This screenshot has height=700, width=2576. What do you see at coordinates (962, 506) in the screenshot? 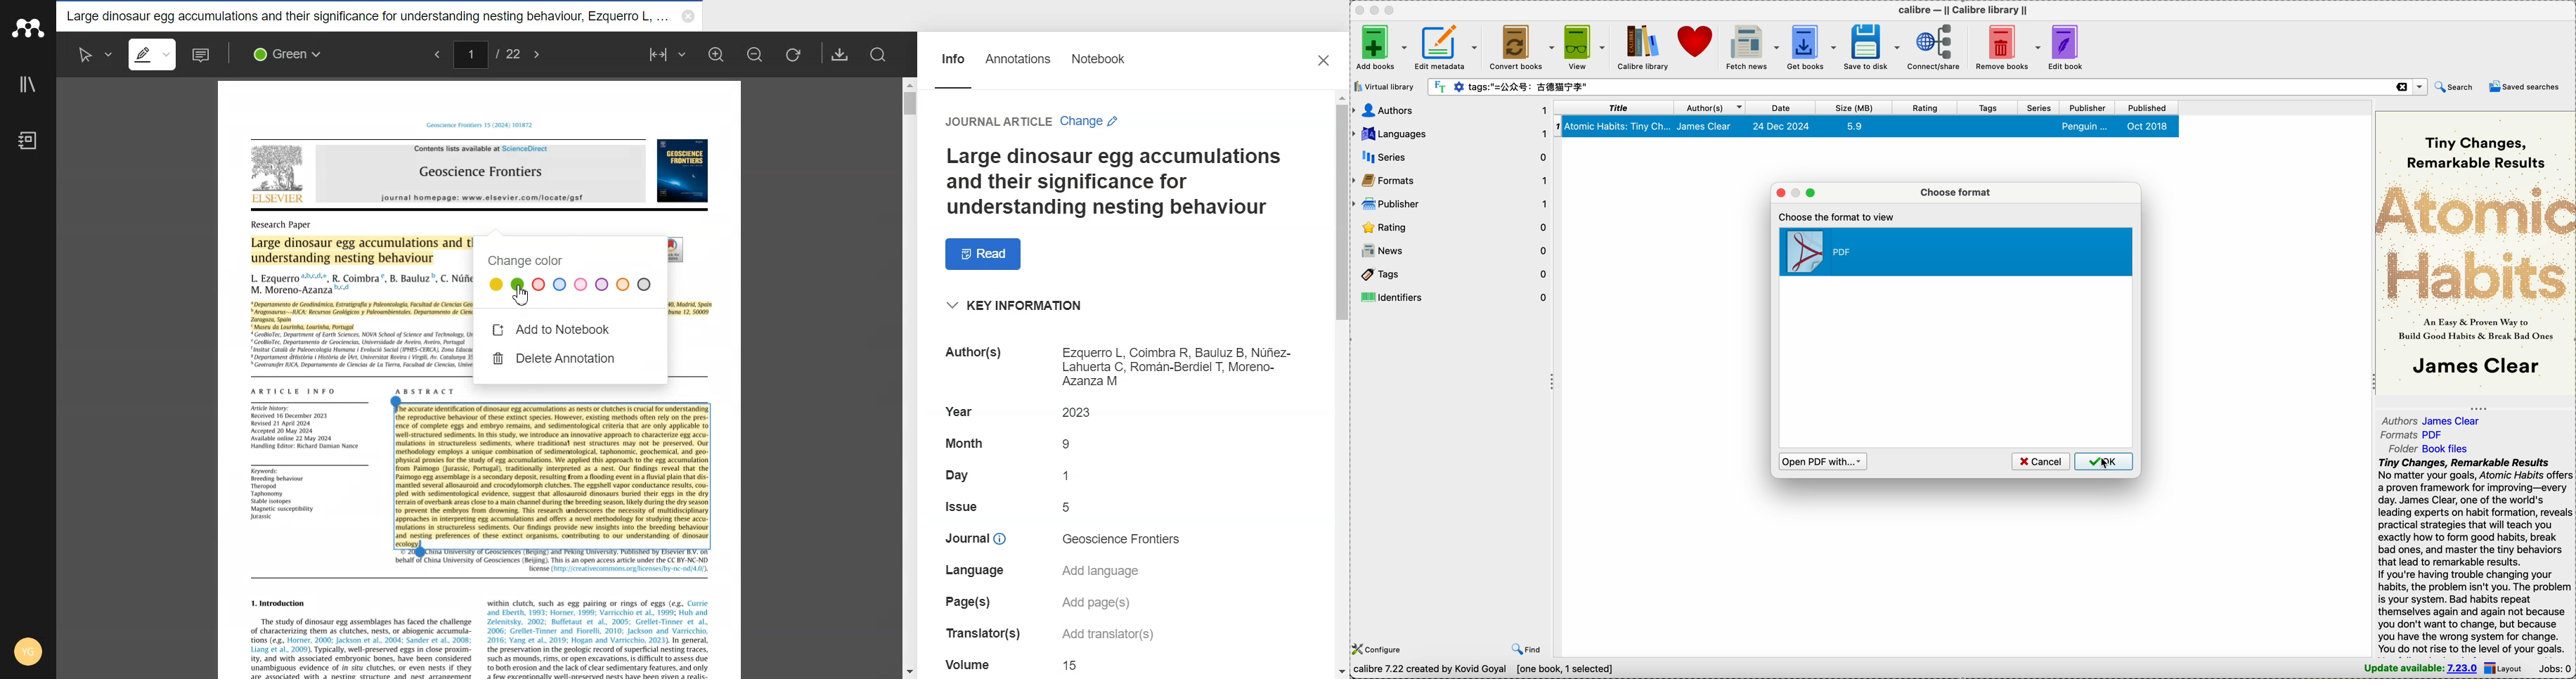
I see `text` at bounding box center [962, 506].